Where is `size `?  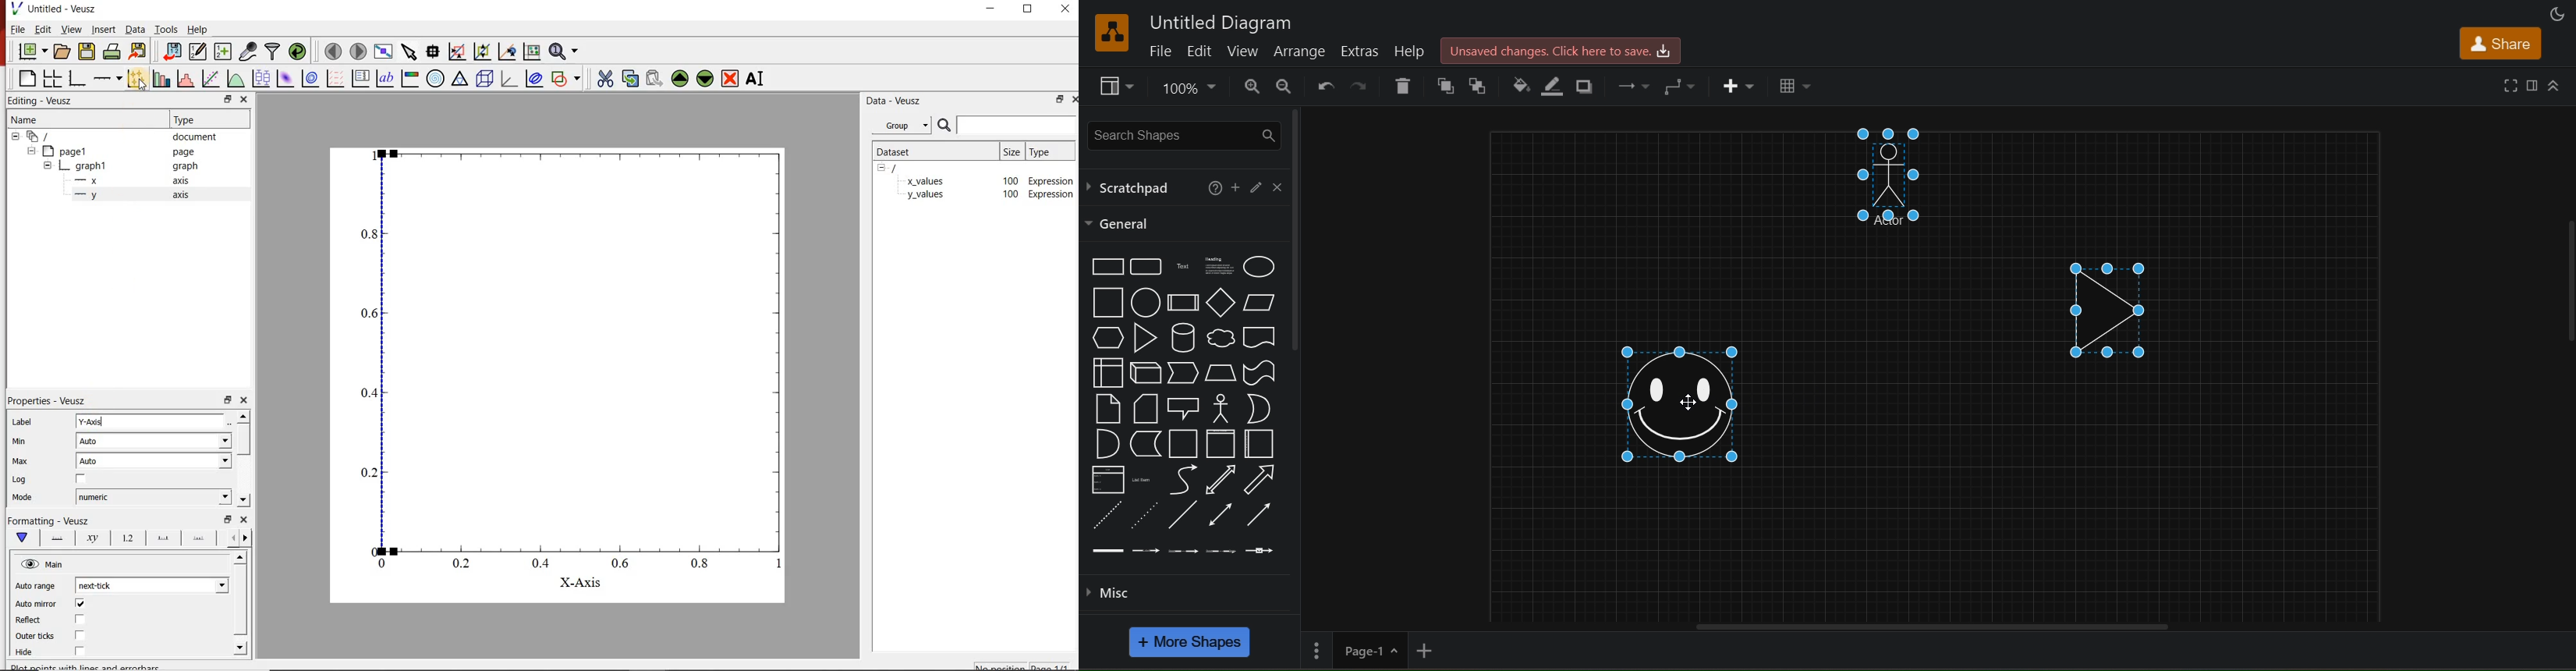
size  is located at coordinates (1013, 152).